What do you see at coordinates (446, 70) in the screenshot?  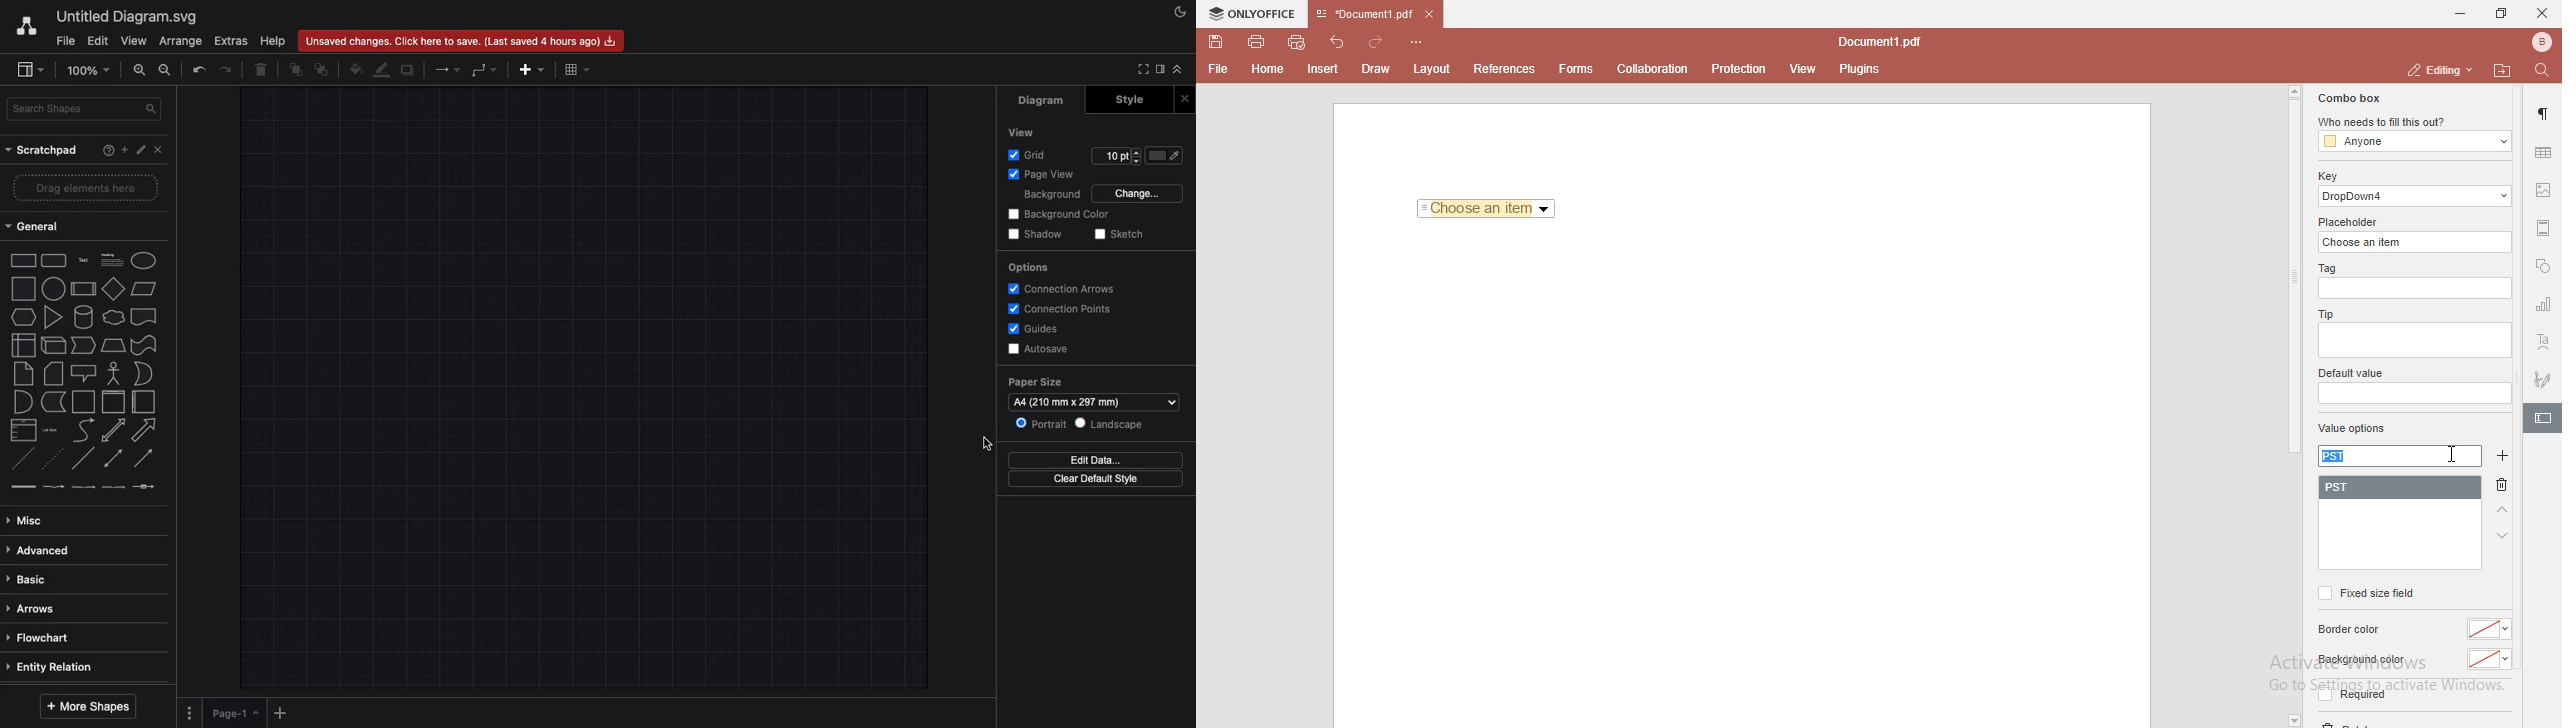 I see `Arrow` at bounding box center [446, 70].